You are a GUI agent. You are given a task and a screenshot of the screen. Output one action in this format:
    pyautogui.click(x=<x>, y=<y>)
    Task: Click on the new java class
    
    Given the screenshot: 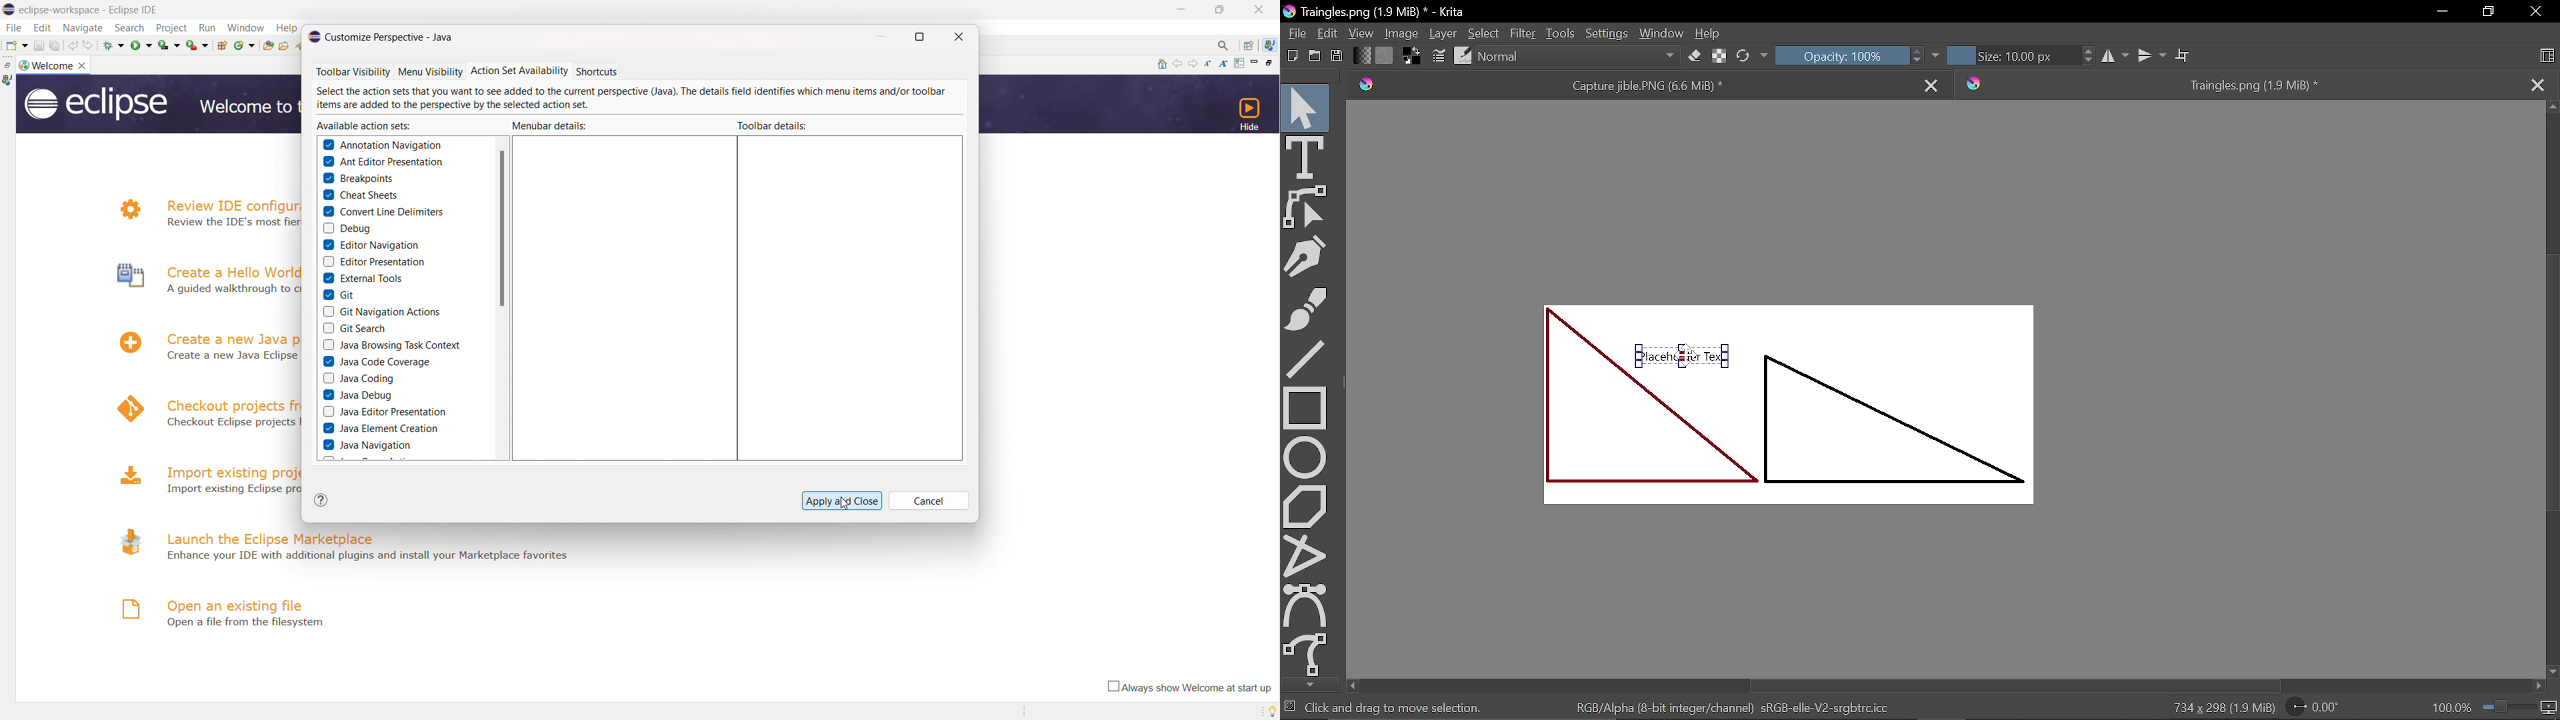 What is the action you would take?
    pyautogui.click(x=244, y=45)
    